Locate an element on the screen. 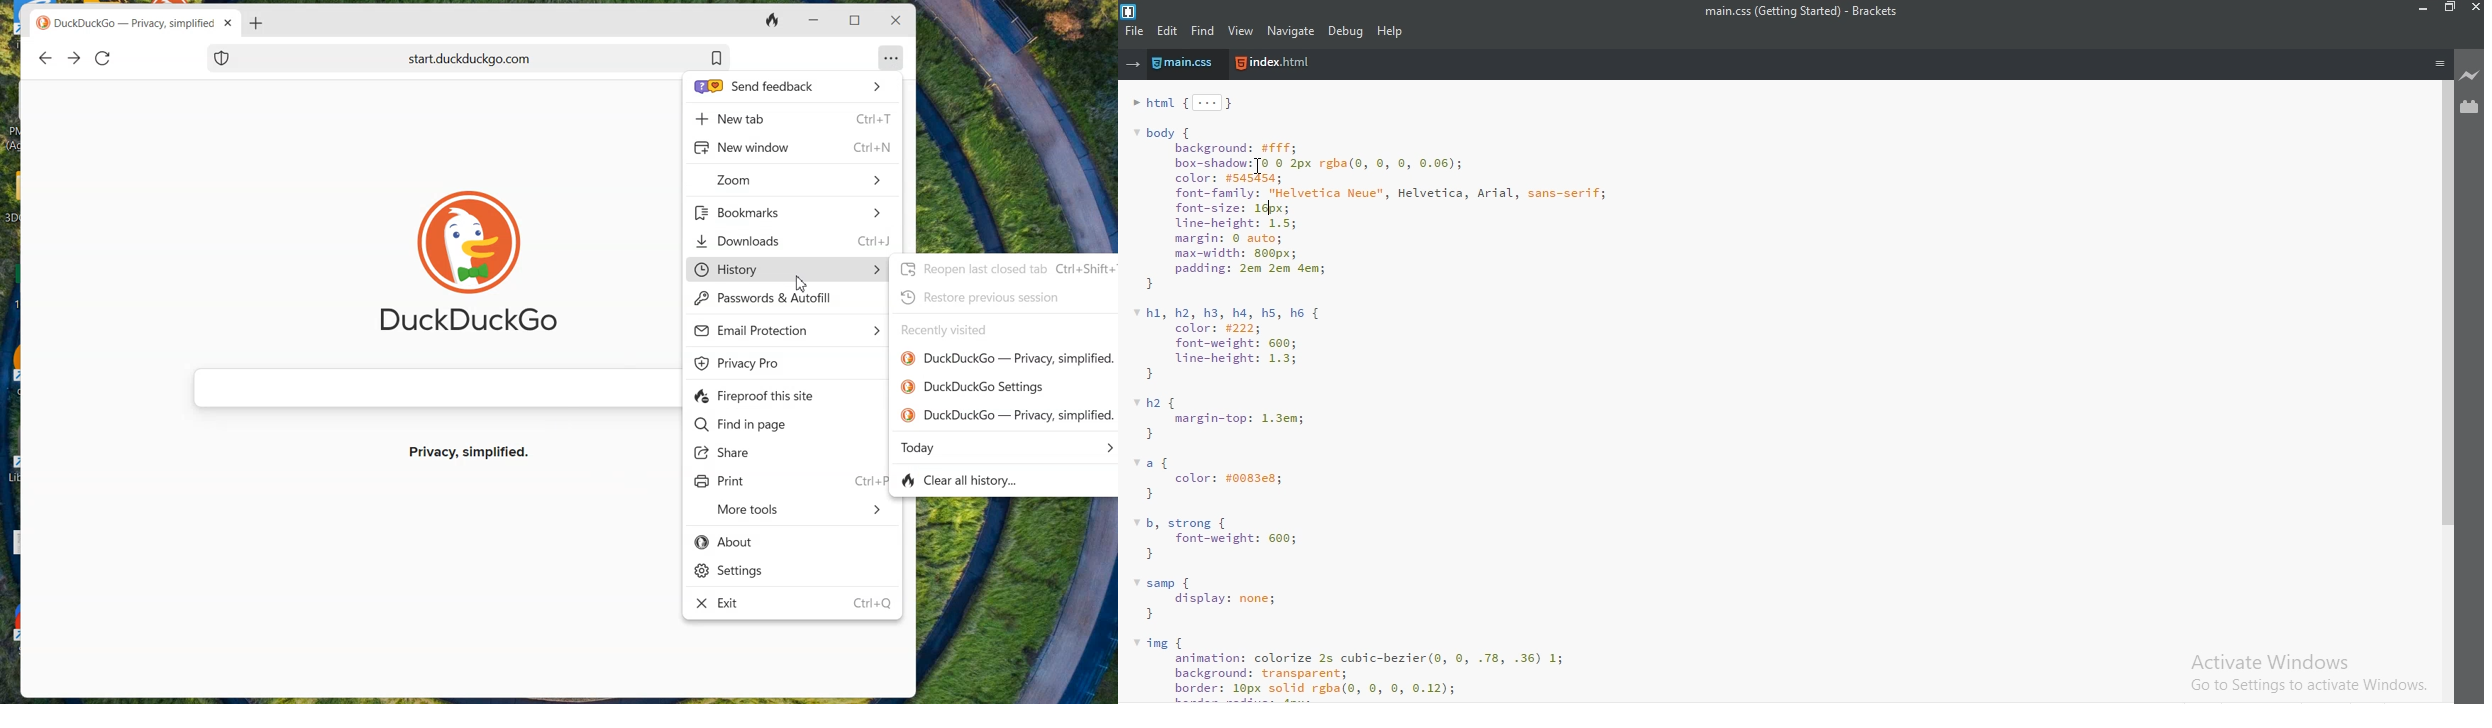 The image size is (2492, 728). DuckDuckGo Settings is located at coordinates (974, 387).